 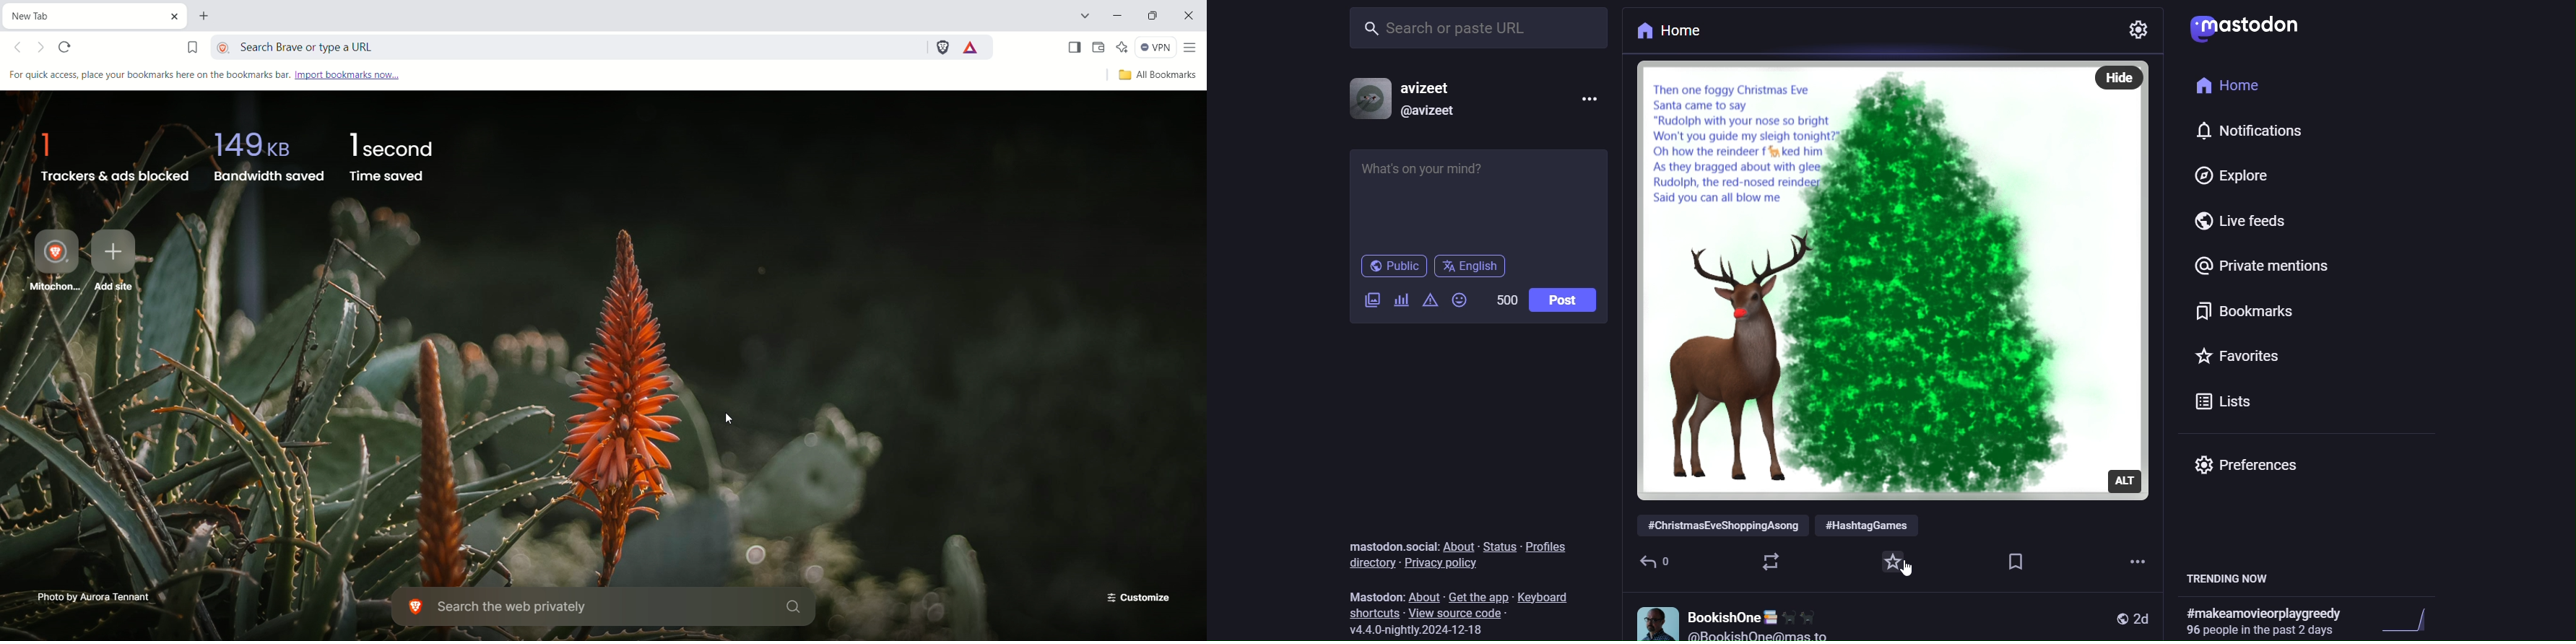 What do you see at coordinates (2124, 73) in the screenshot?
I see `hide` at bounding box center [2124, 73].